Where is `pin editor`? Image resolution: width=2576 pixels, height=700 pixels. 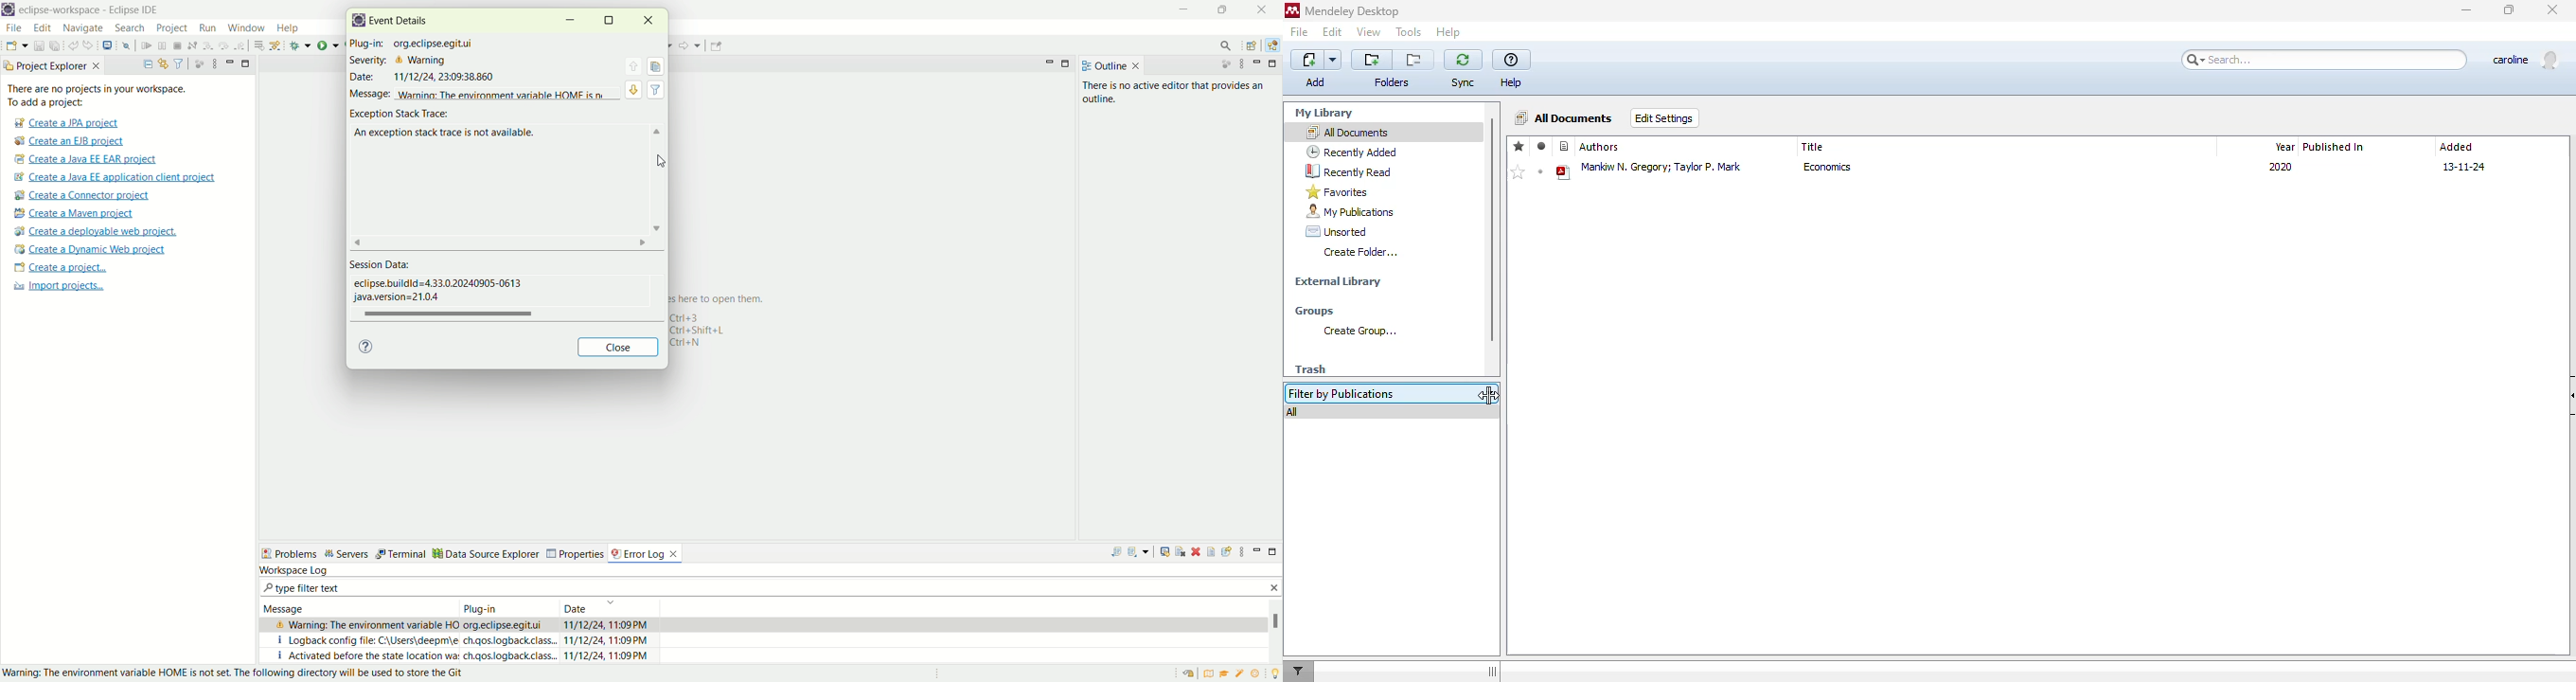 pin editor is located at coordinates (718, 47).